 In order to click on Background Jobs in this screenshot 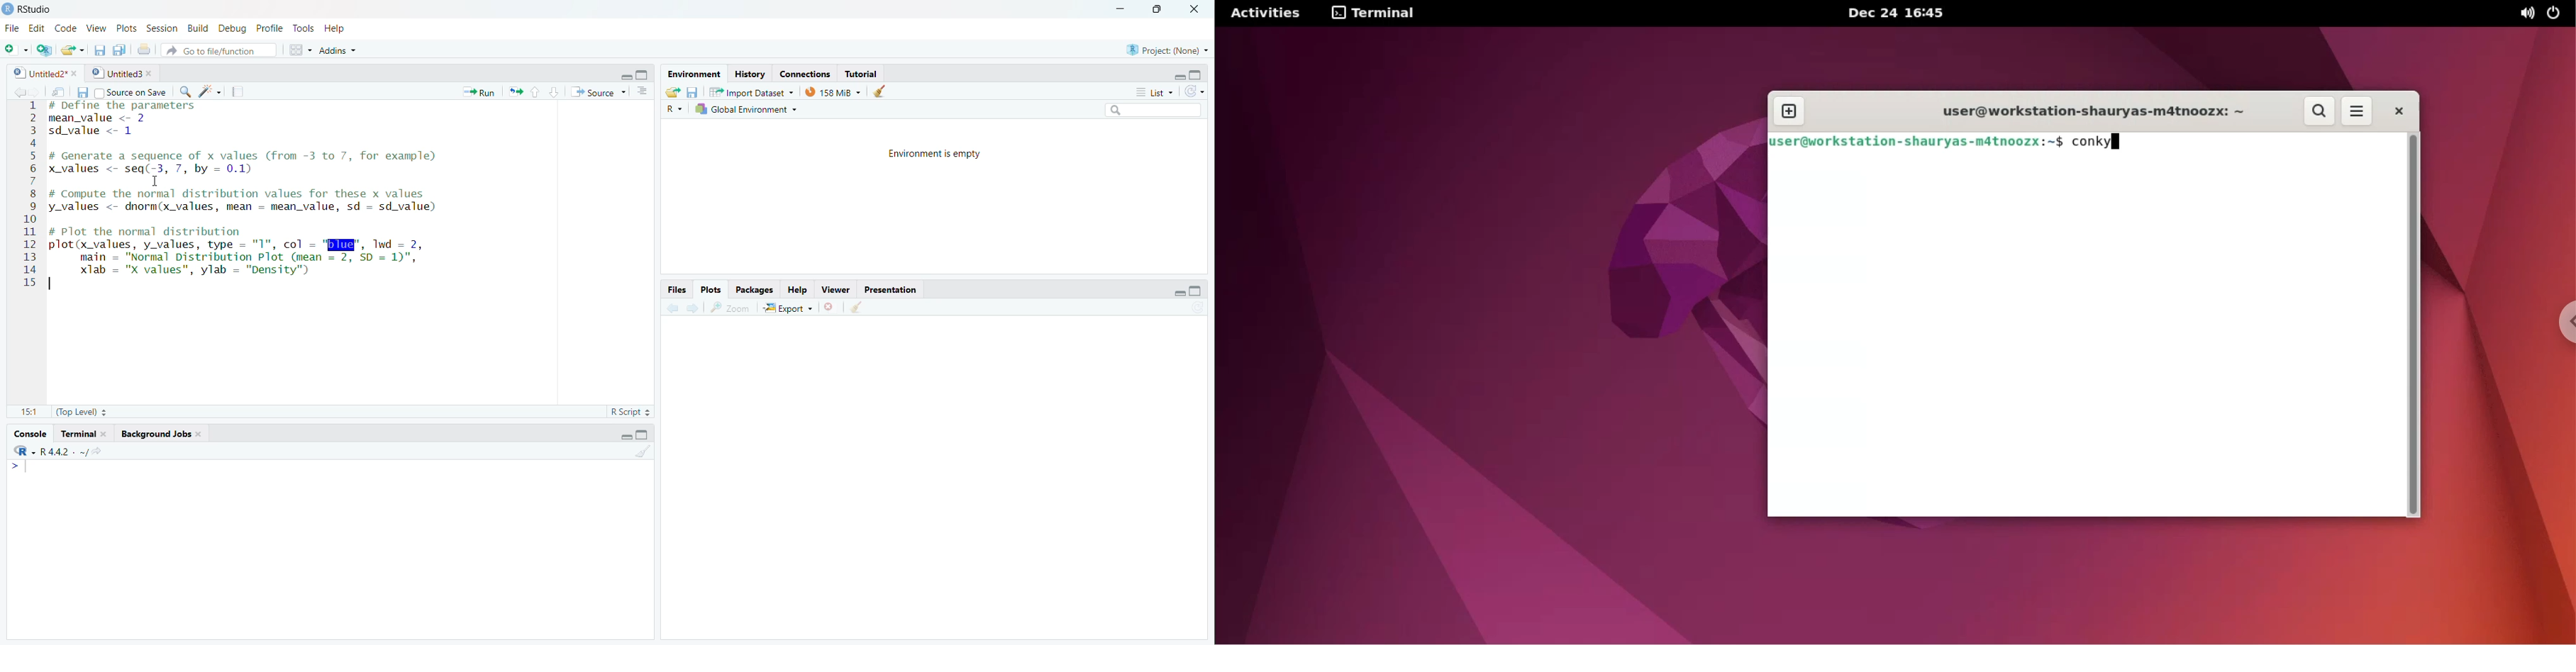, I will do `click(173, 434)`.